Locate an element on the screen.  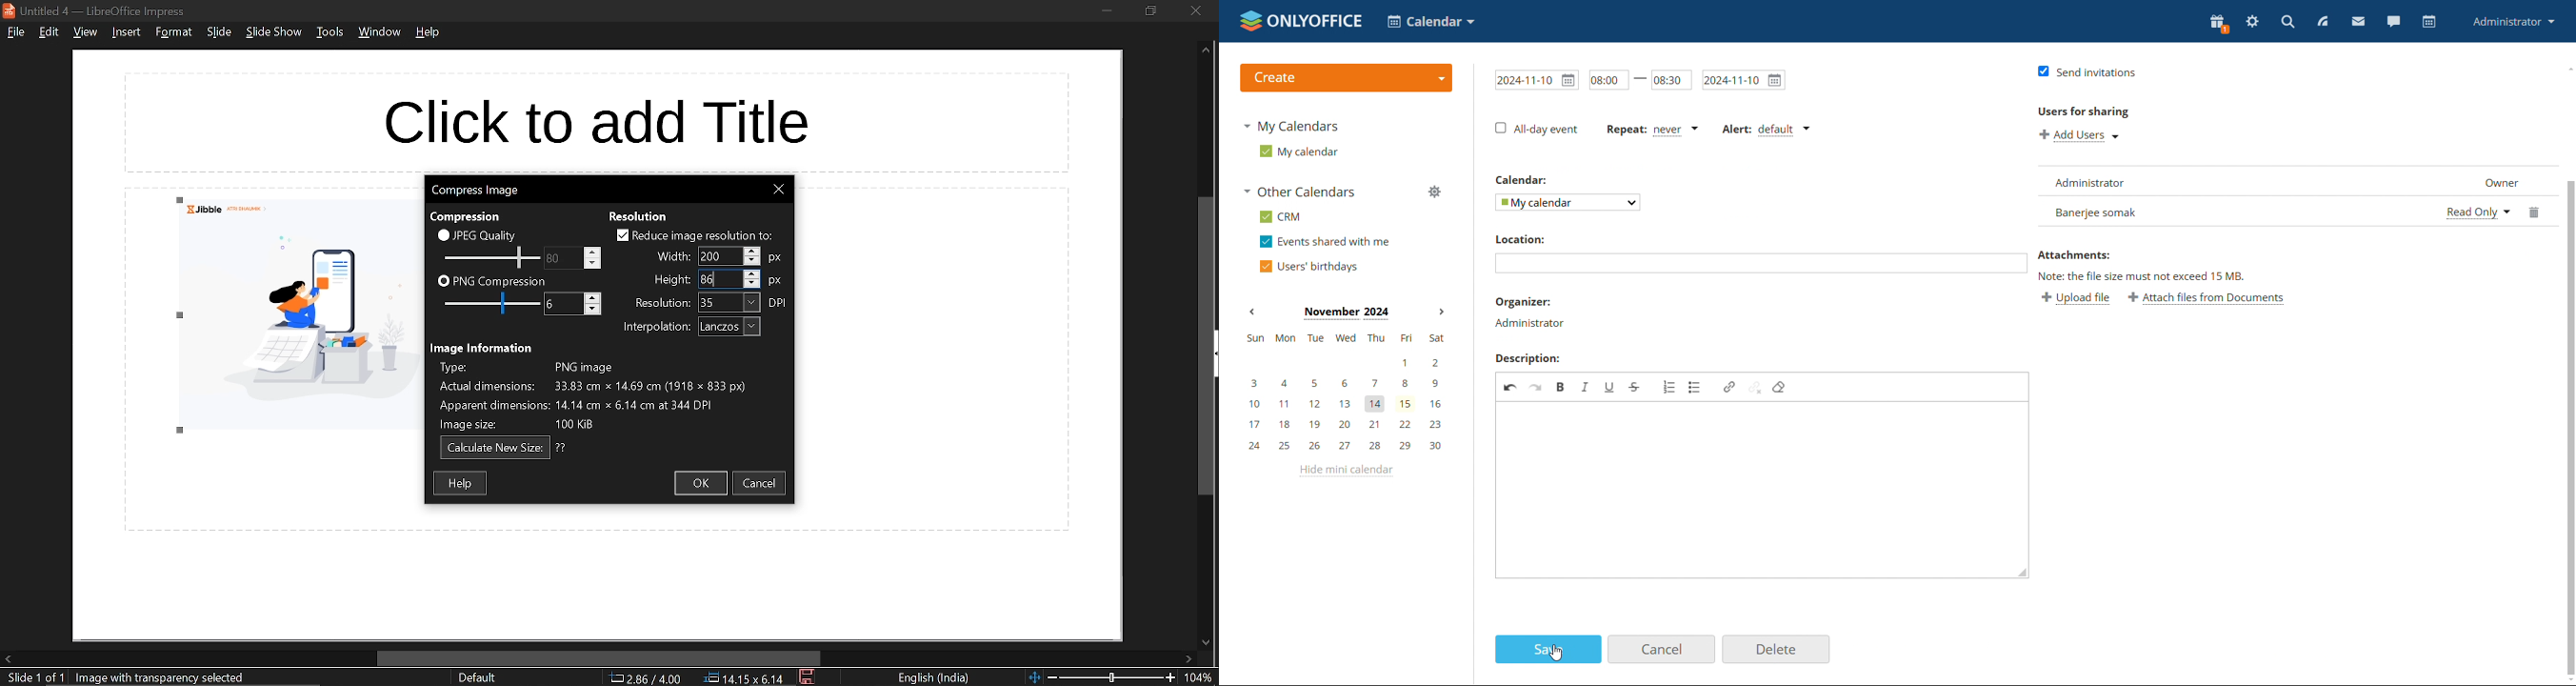
image information is located at coordinates (484, 348).